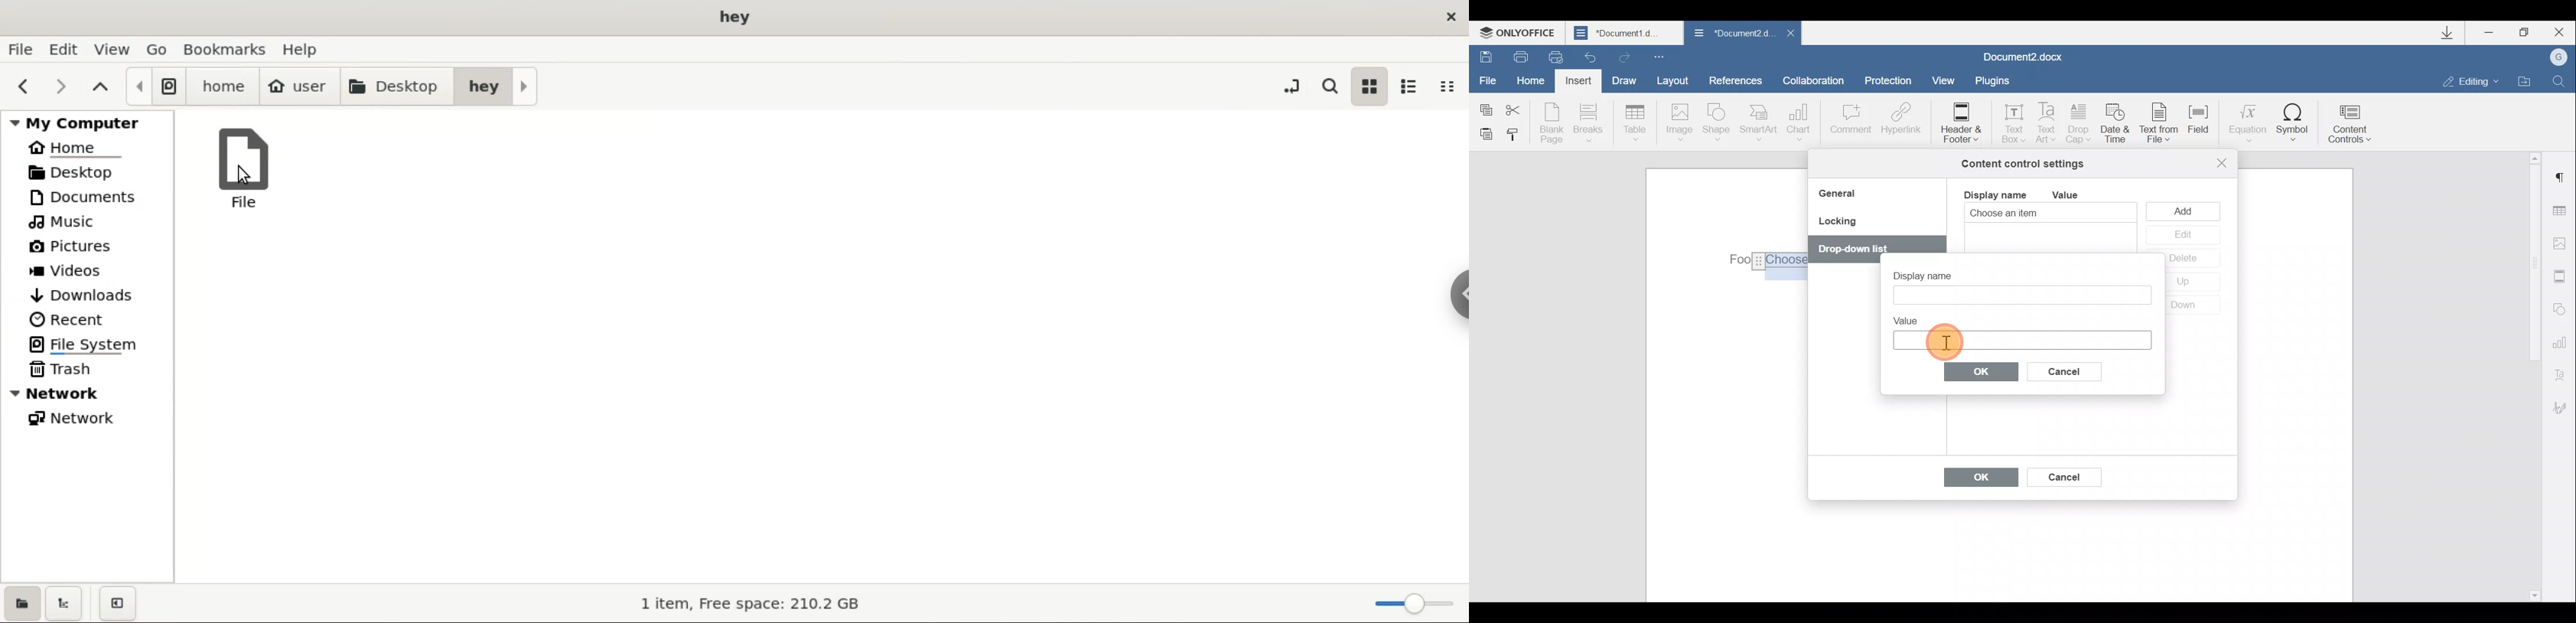  Describe the element at coordinates (2452, 33) in the screenshot. I see `Downloads` at that location.